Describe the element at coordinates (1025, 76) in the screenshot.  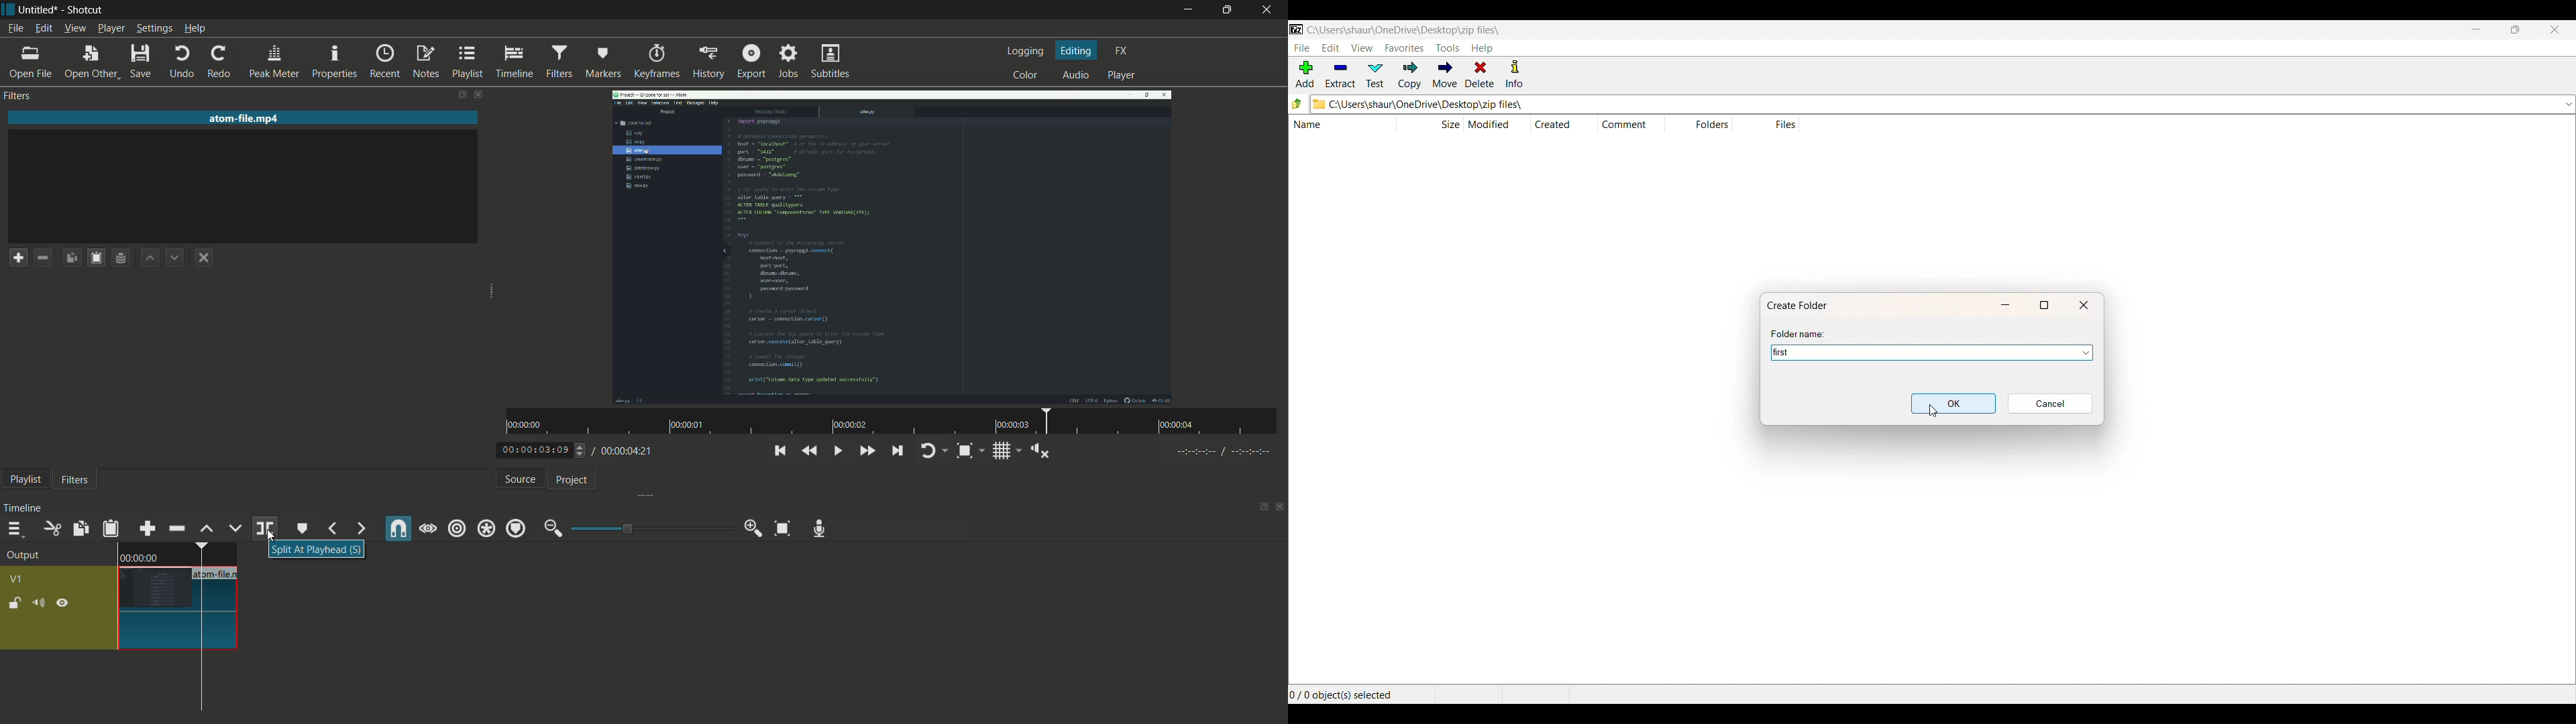
I see `color` at that location.